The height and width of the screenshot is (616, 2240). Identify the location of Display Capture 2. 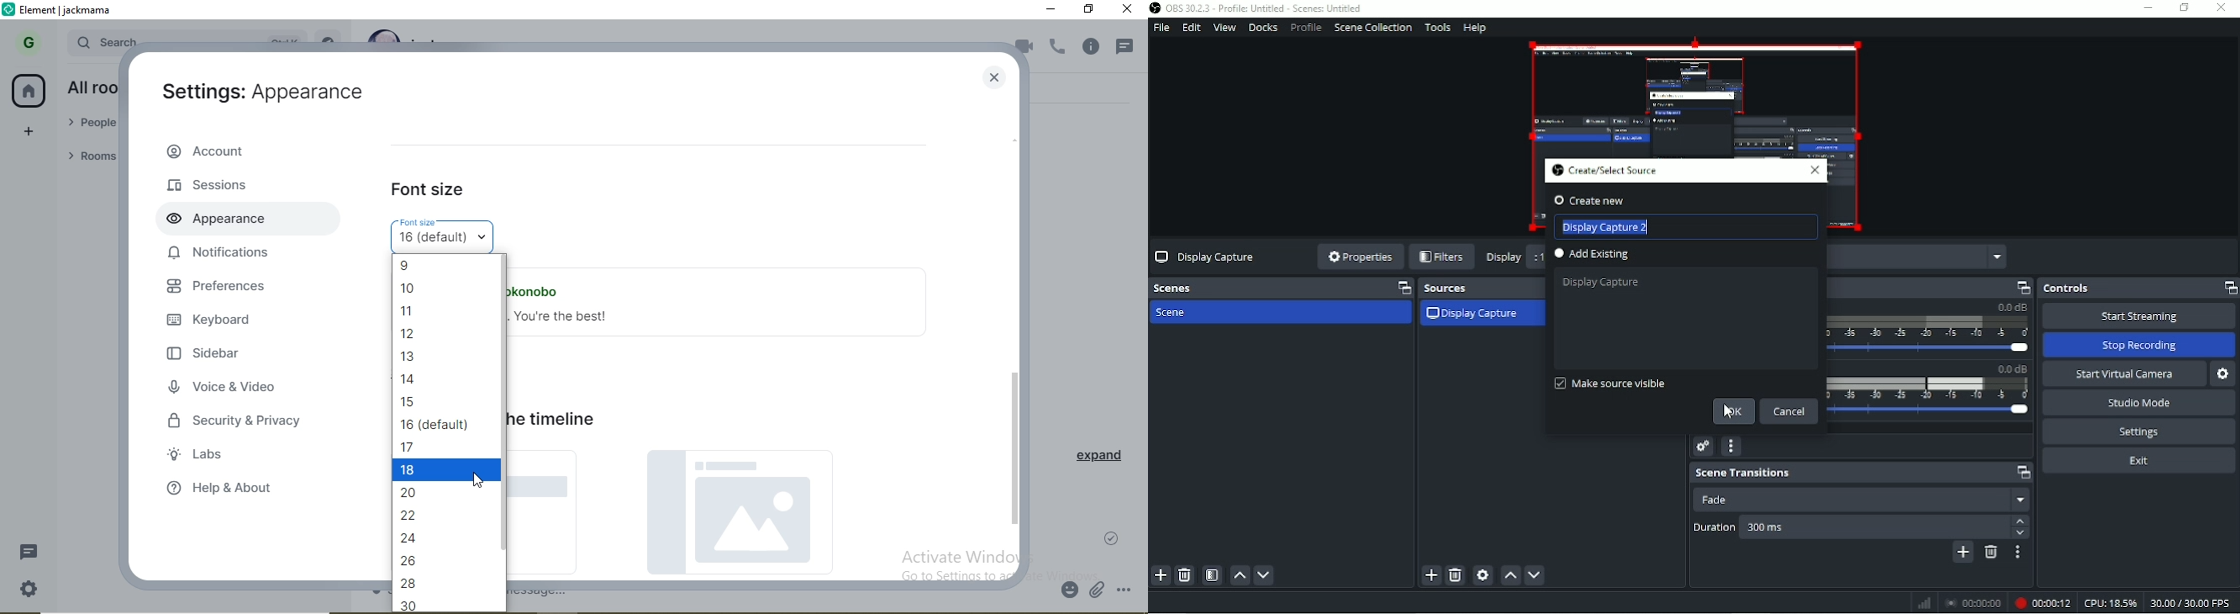
(1688, 227).